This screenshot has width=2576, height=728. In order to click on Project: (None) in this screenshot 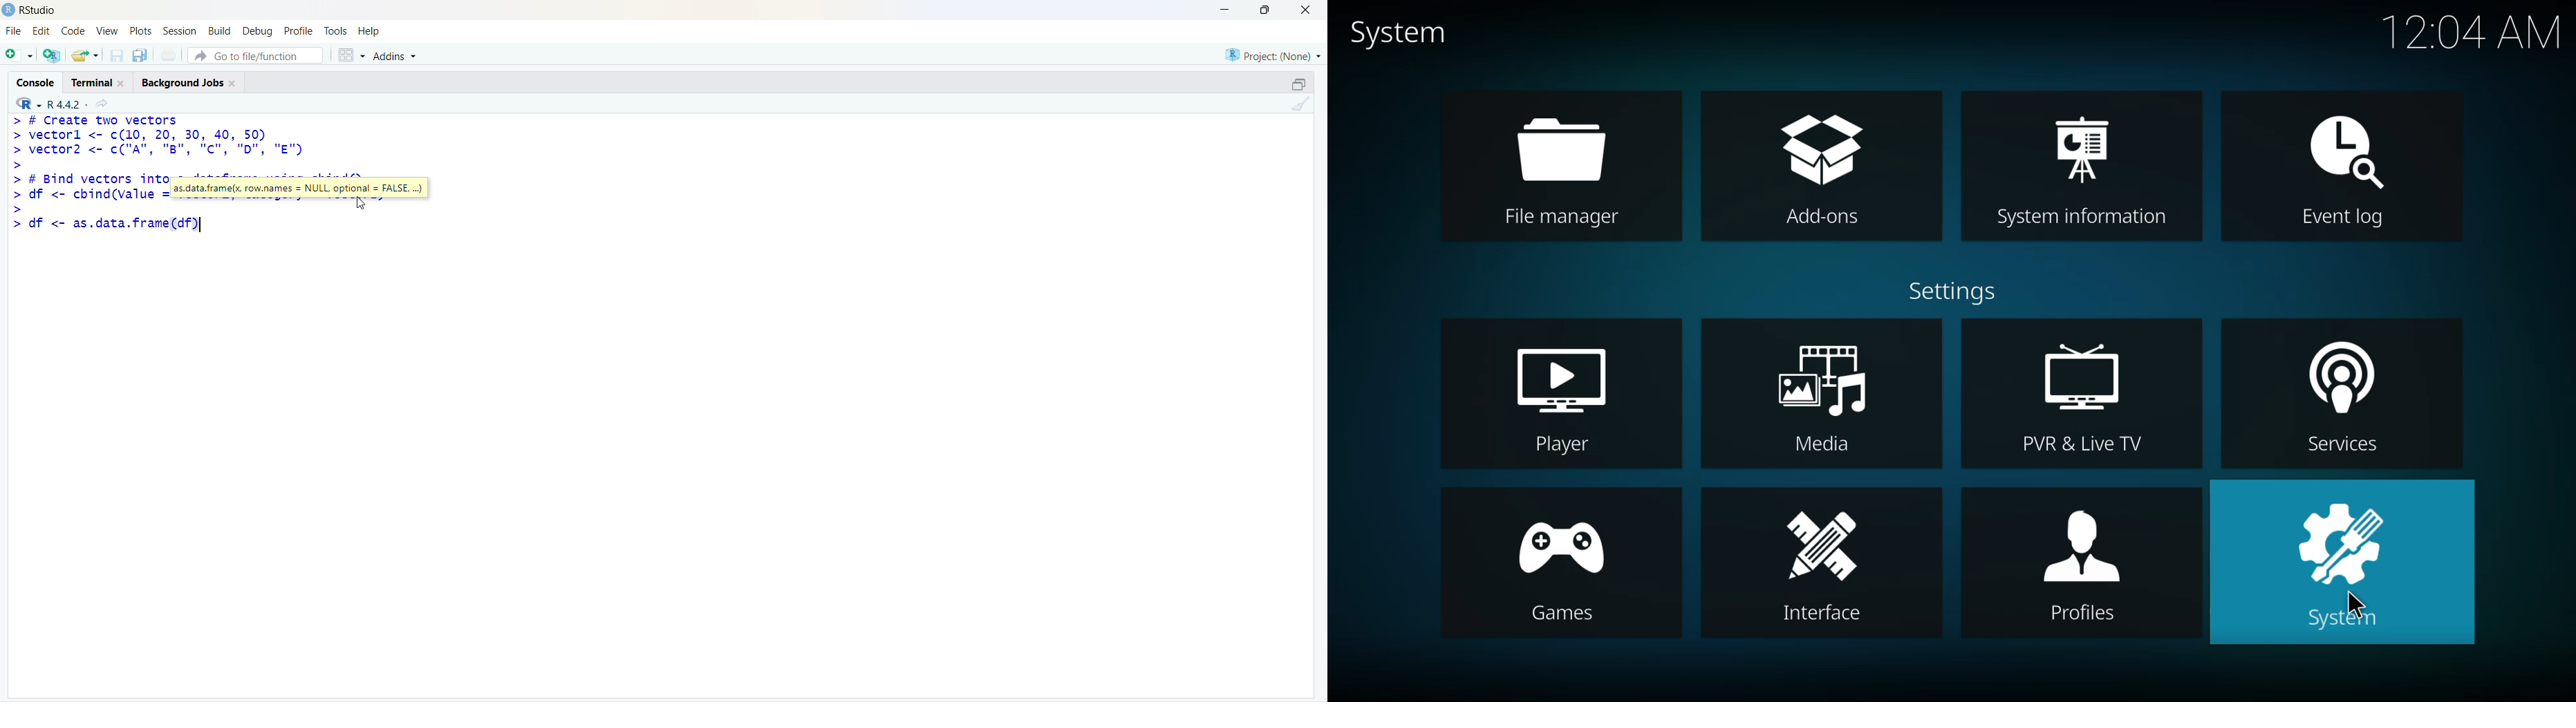, I will do `click(1271, 55)`.